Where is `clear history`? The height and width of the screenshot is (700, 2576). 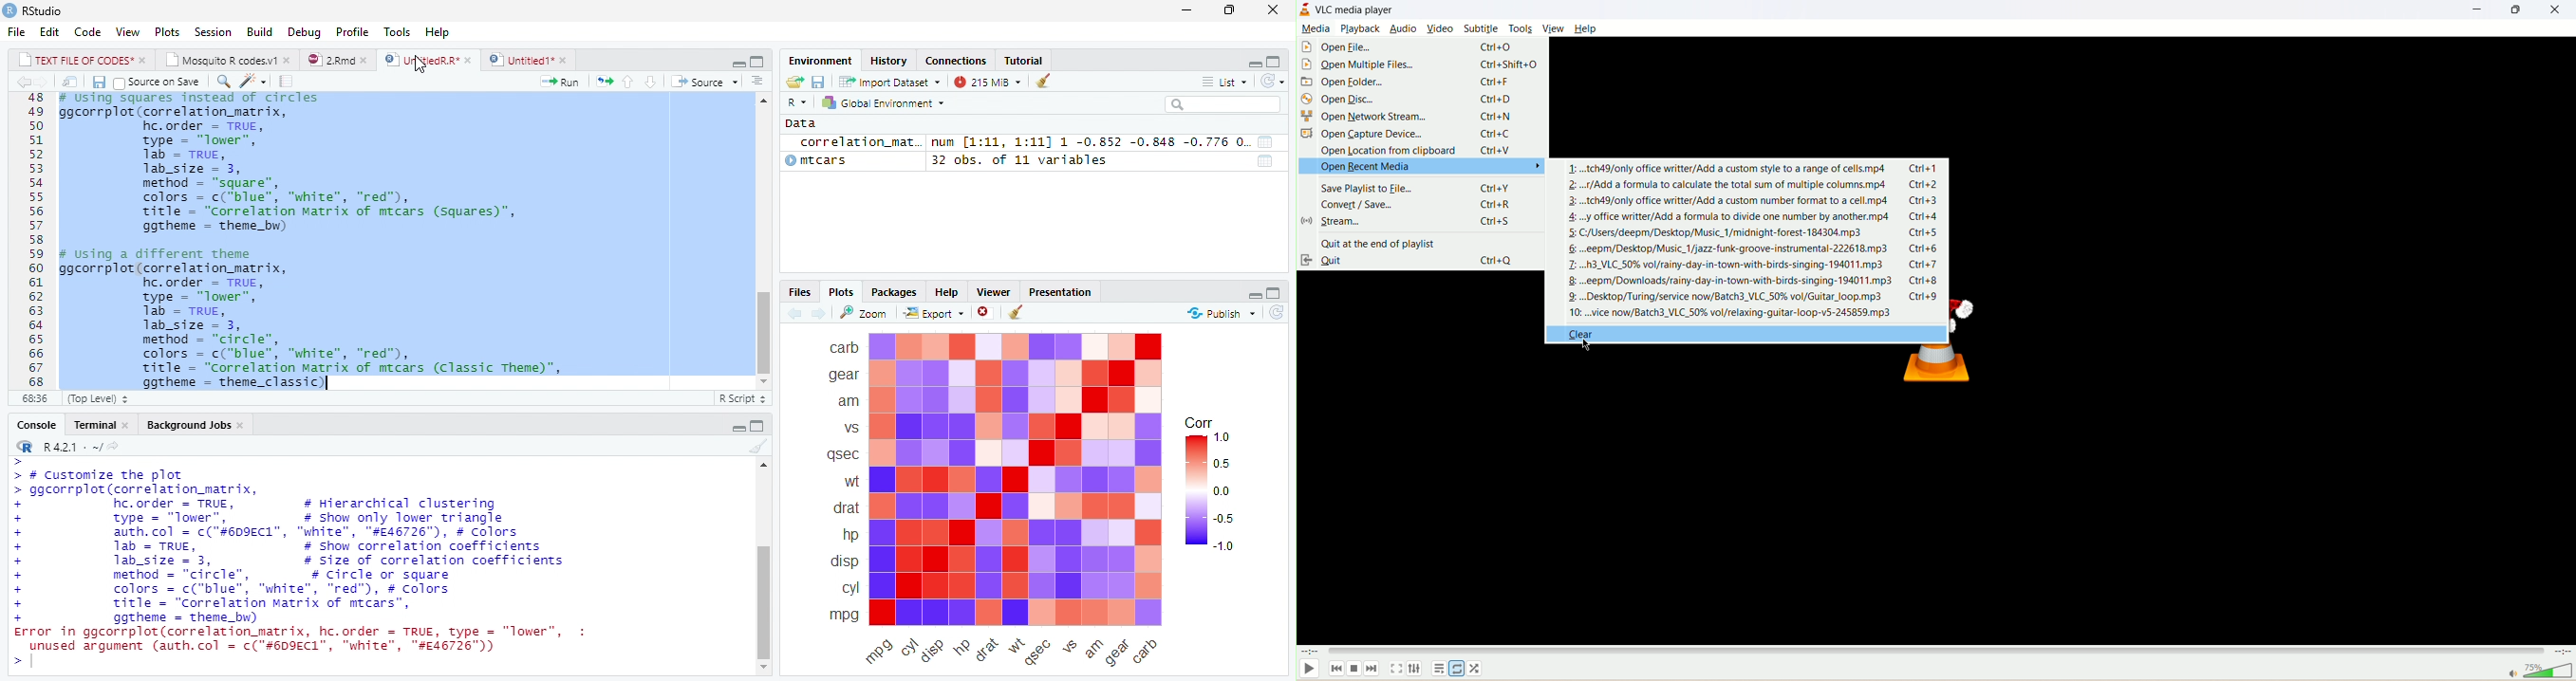
clear history is located at coordinates (1038, 82).